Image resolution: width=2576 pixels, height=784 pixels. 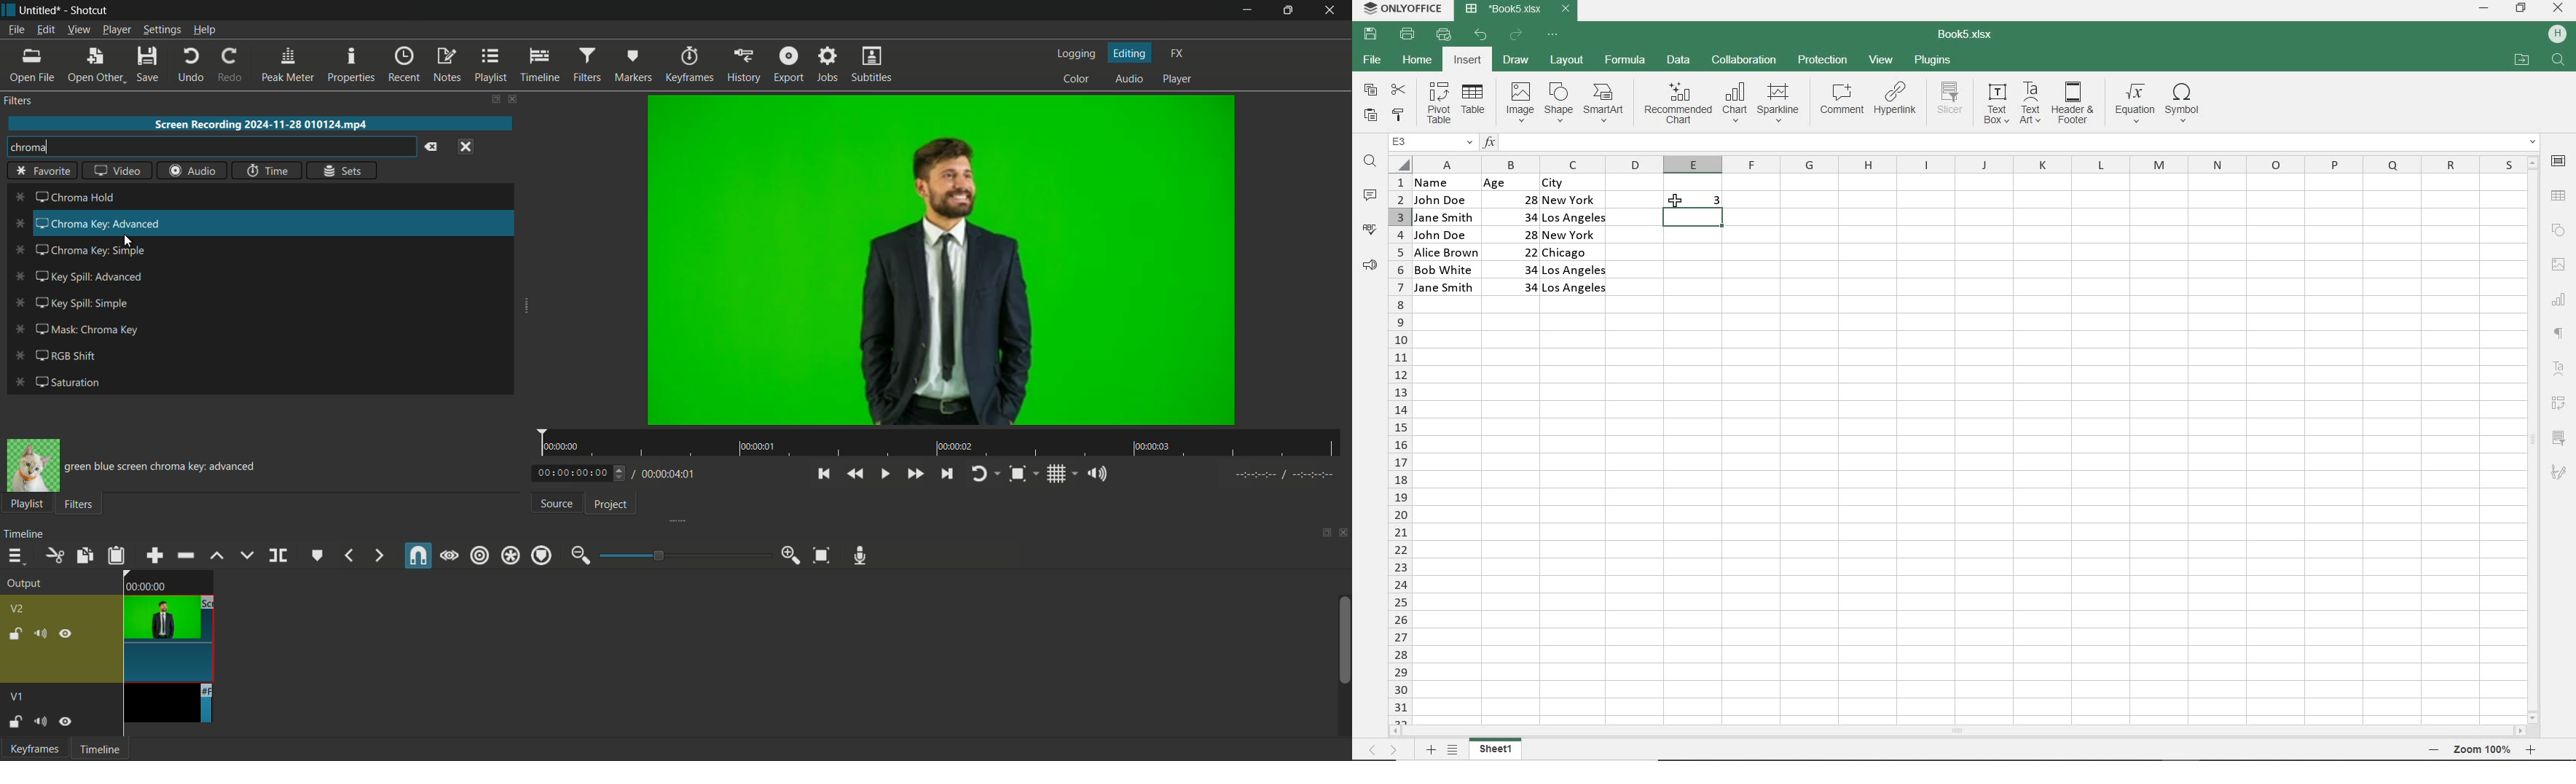 What do you see at coordinates (84, 555) in the screenshot?
I see `copy` at bounding box center [84, 555].